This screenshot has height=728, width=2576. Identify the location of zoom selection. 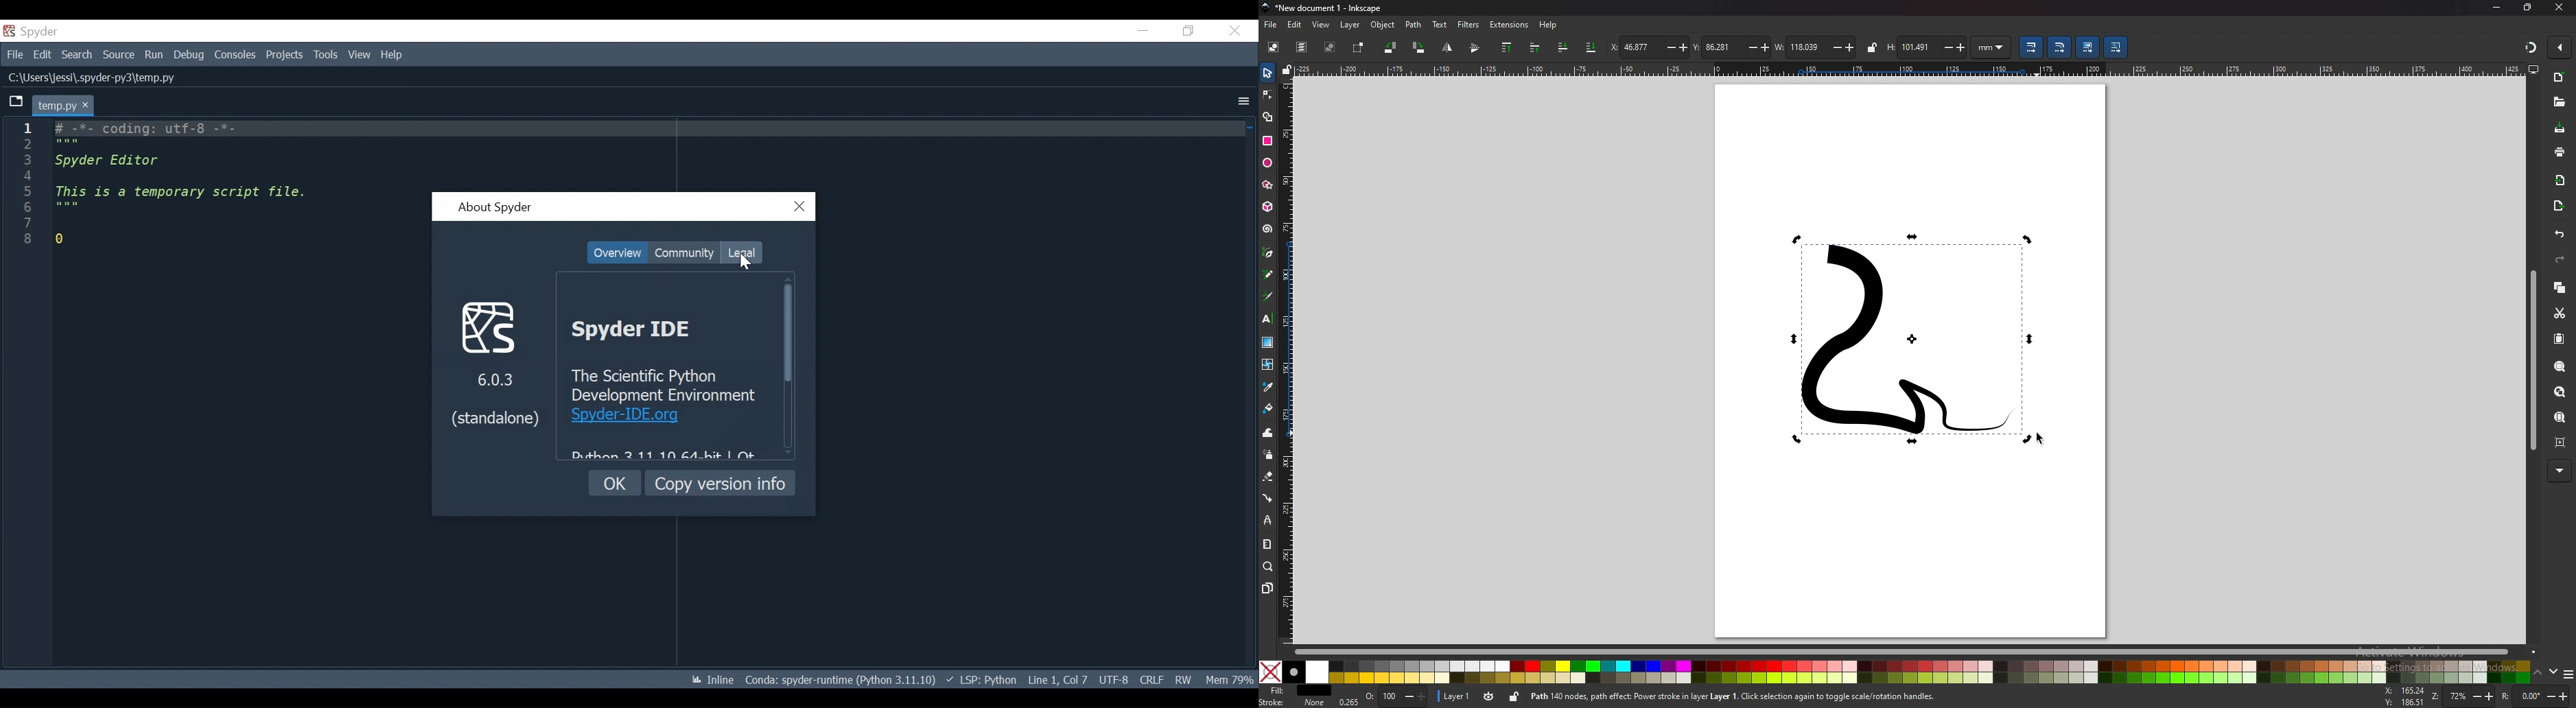
(2558, 365).